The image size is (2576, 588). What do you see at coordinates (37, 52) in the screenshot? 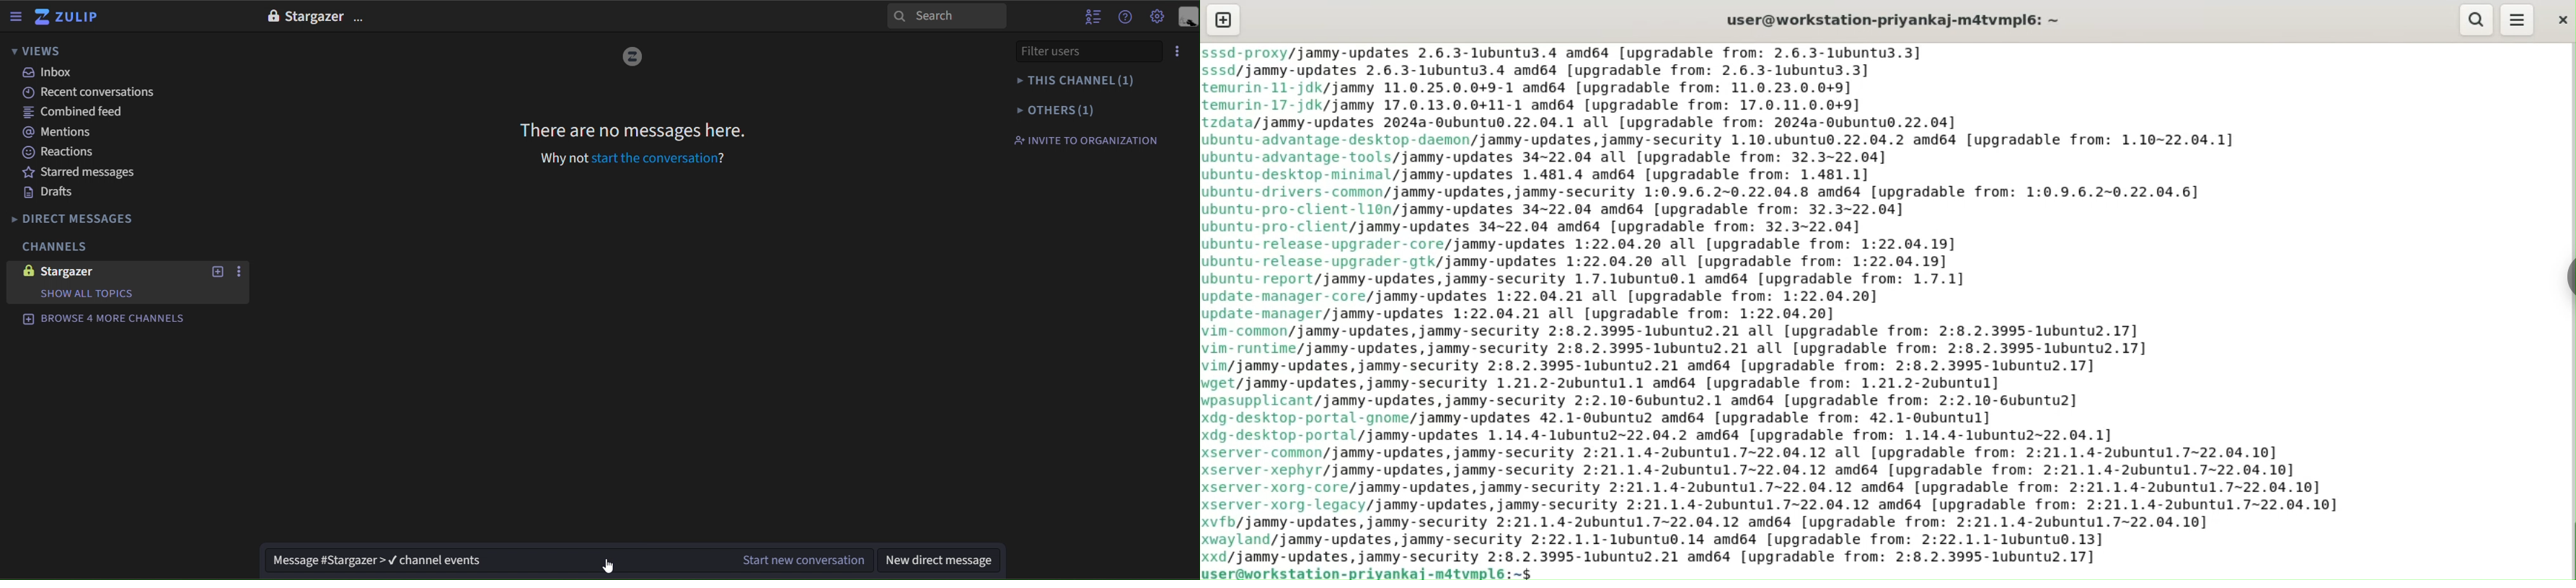
I see `views` at bounding box center [37, 52].